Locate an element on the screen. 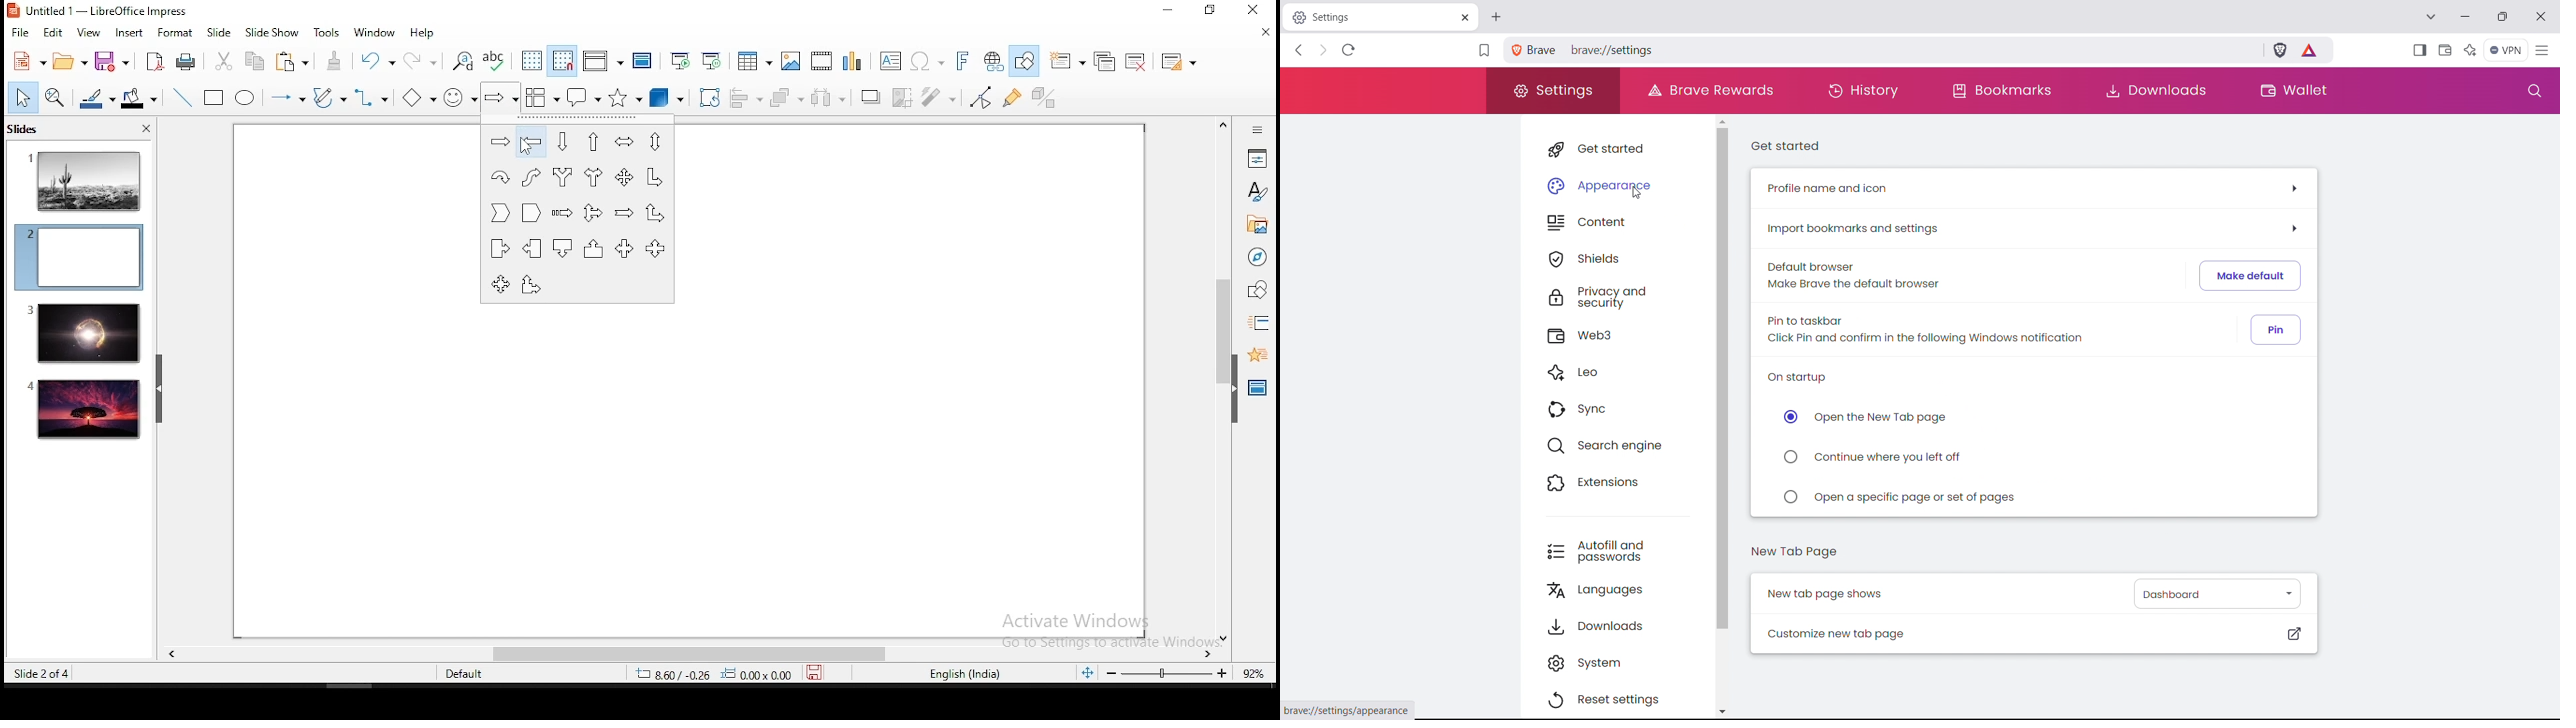  light arrow callout is located at coordinates (533, 248).